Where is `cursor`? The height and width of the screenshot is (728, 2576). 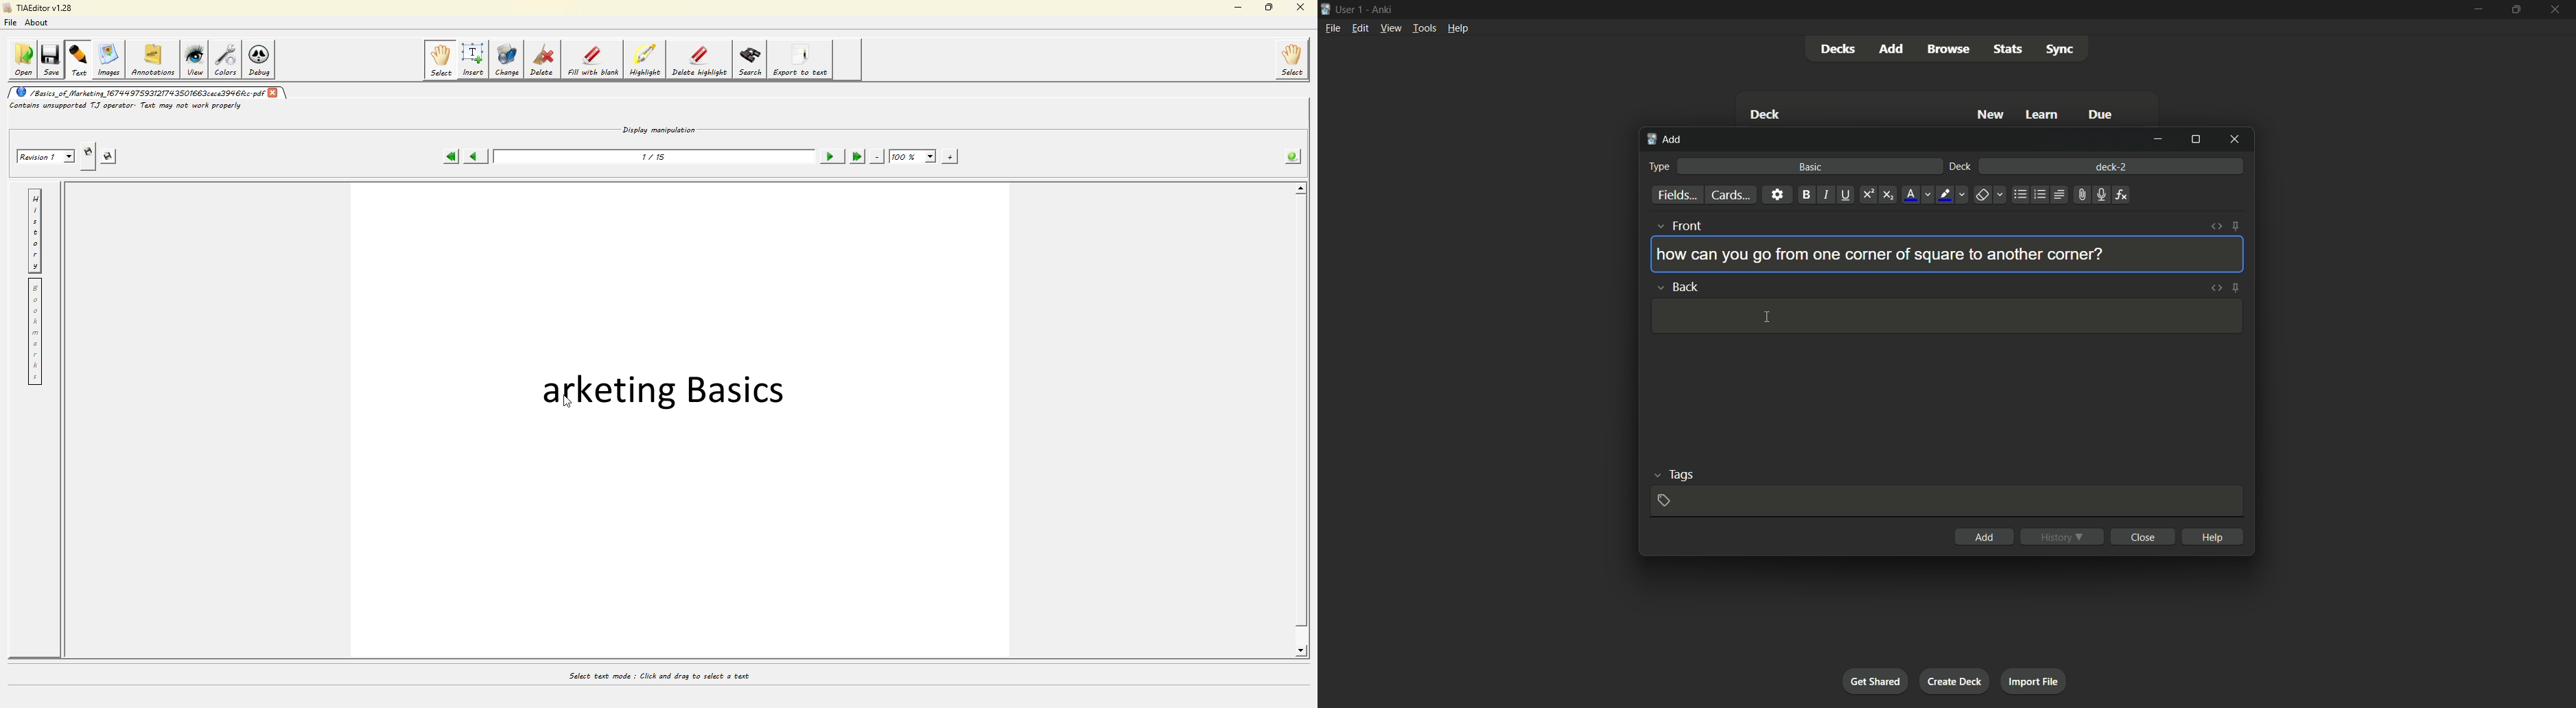 cursor is located at coordinates (1769, 317).